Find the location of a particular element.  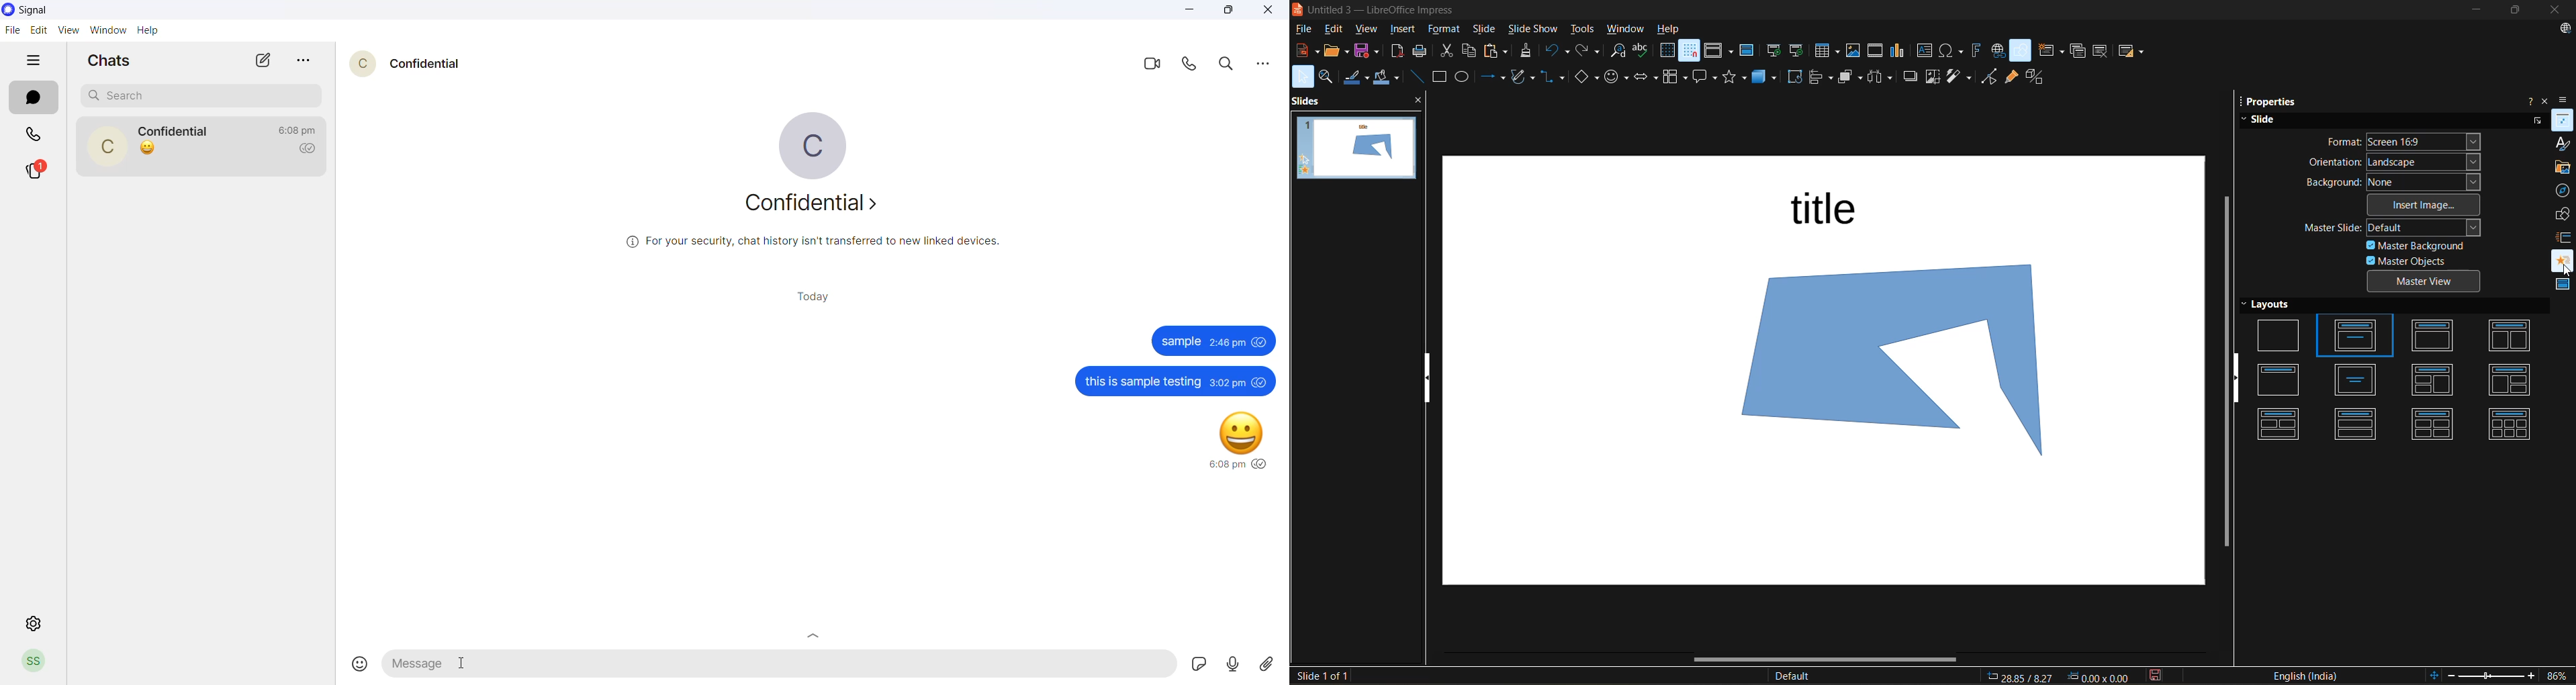

sticker is located at coordinates (1199, 663).